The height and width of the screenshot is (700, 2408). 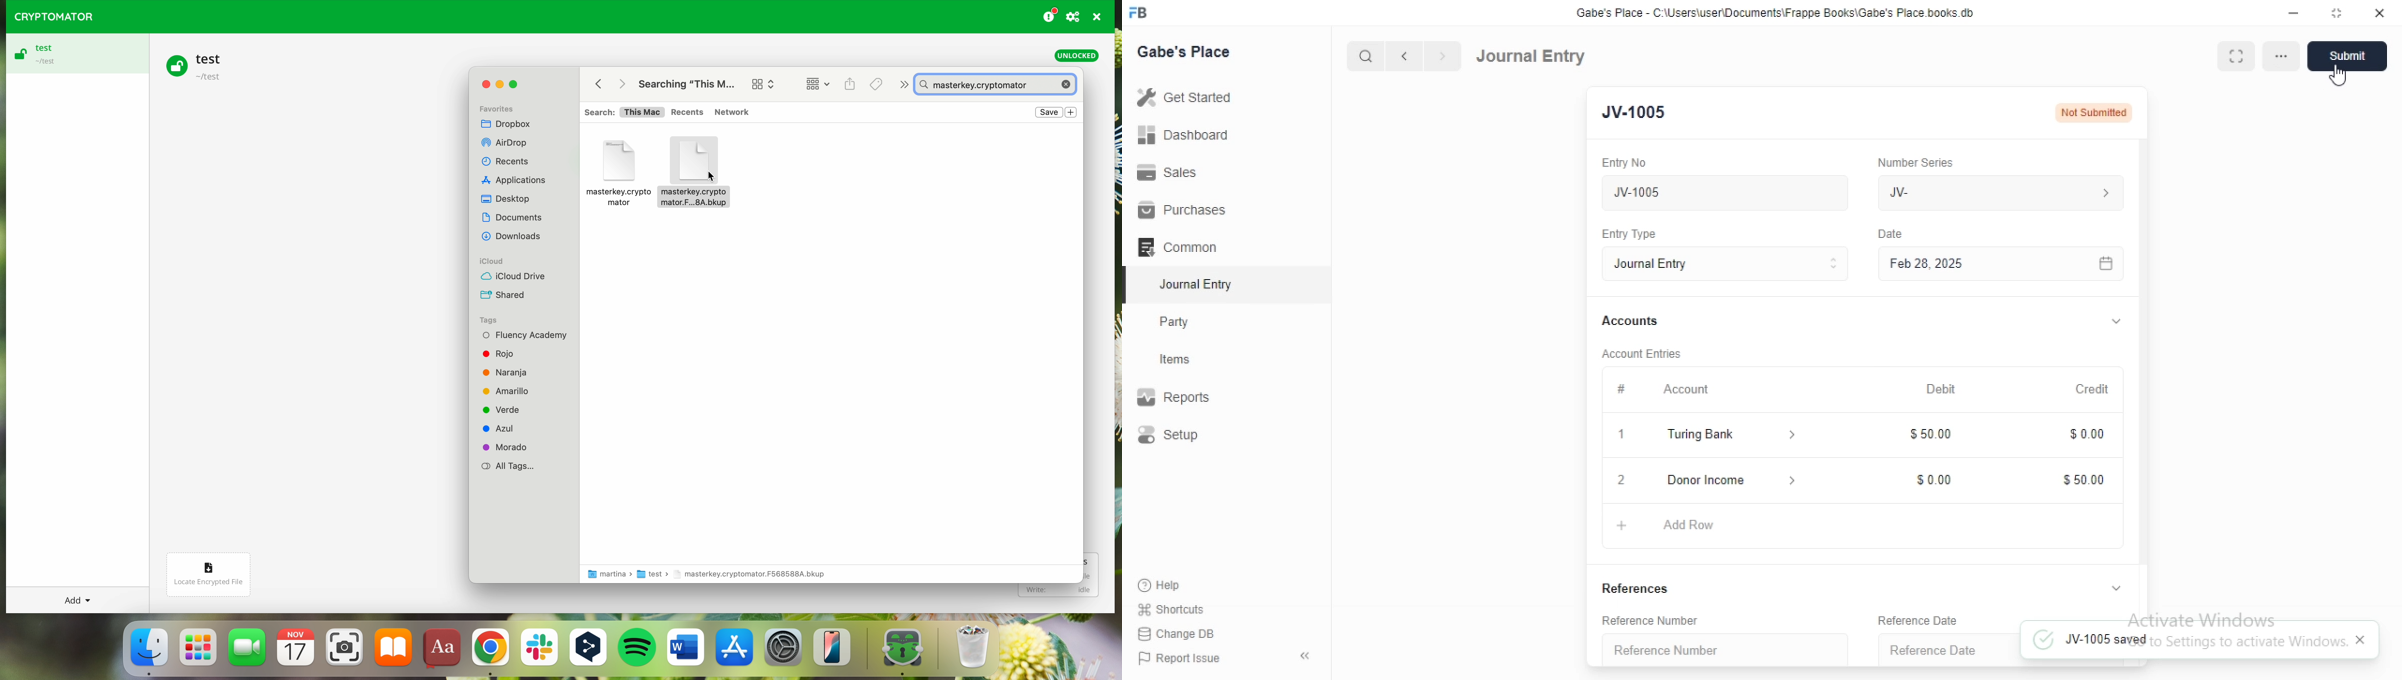 What do you see at coordinates (1640, 322) in the screenshot?
I see `Accounts.` at bounding box center [1640, 322].